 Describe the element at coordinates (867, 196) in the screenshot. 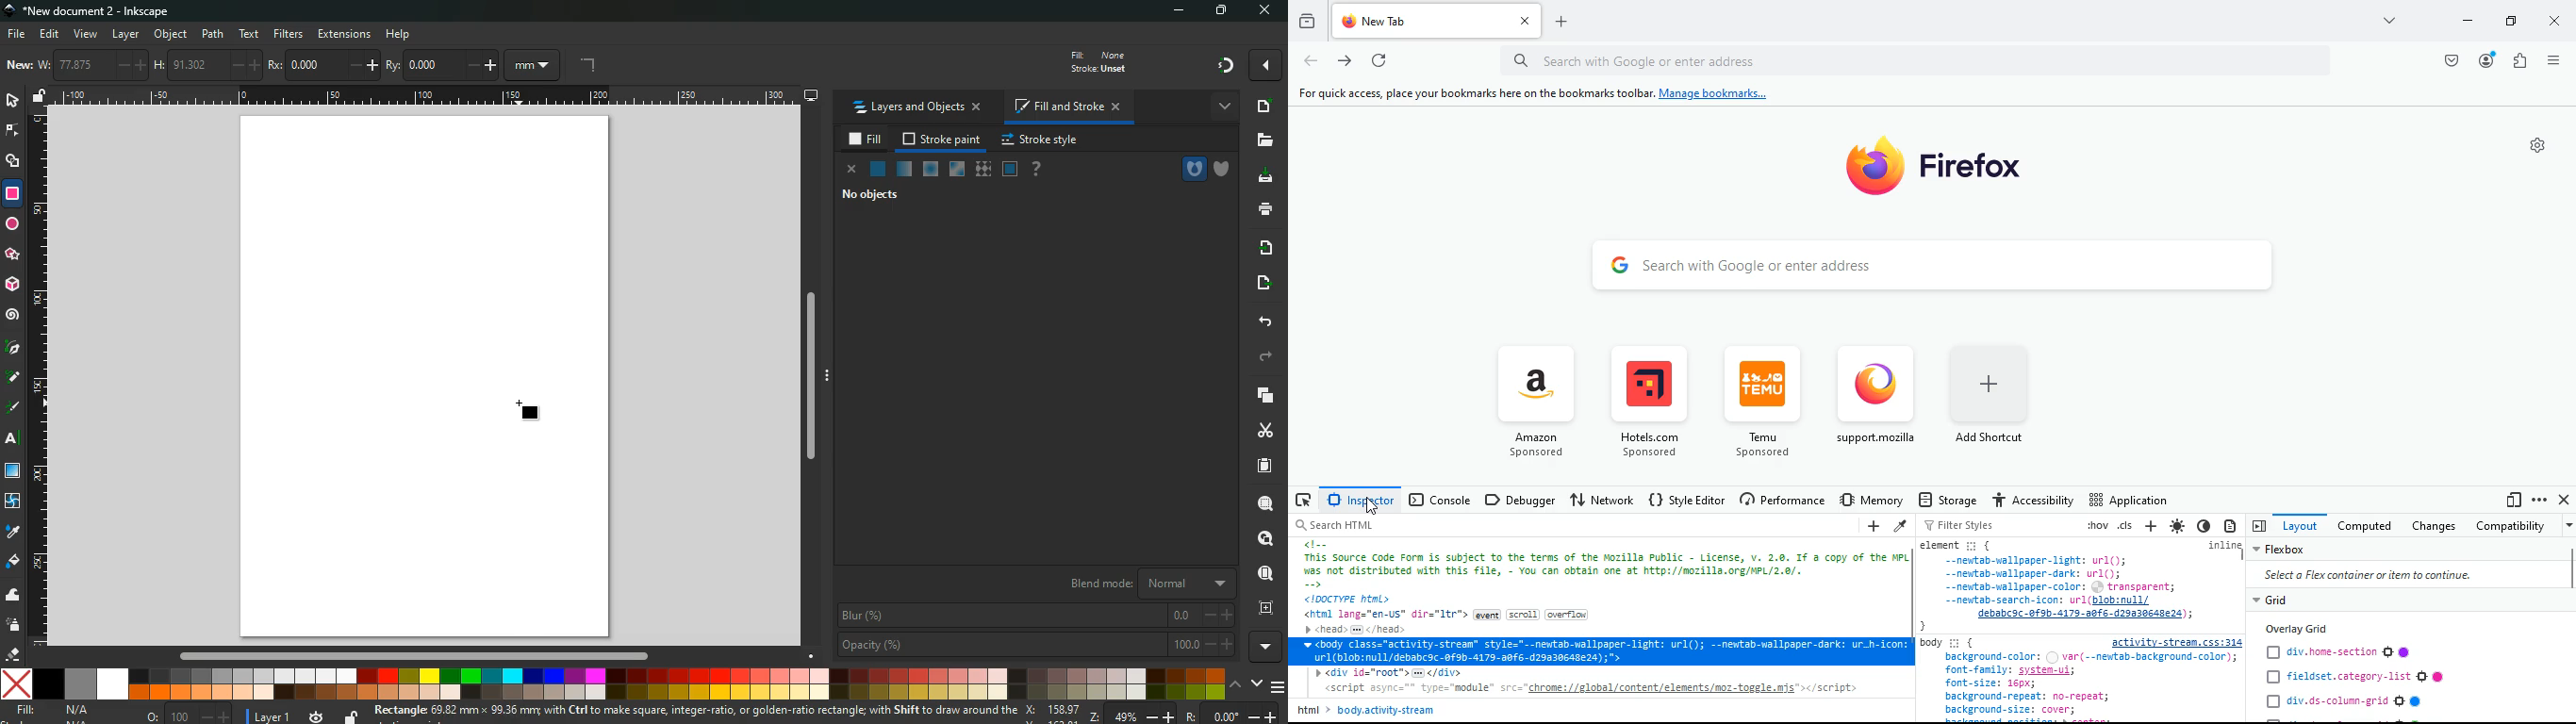

I see `no objects` at that location.